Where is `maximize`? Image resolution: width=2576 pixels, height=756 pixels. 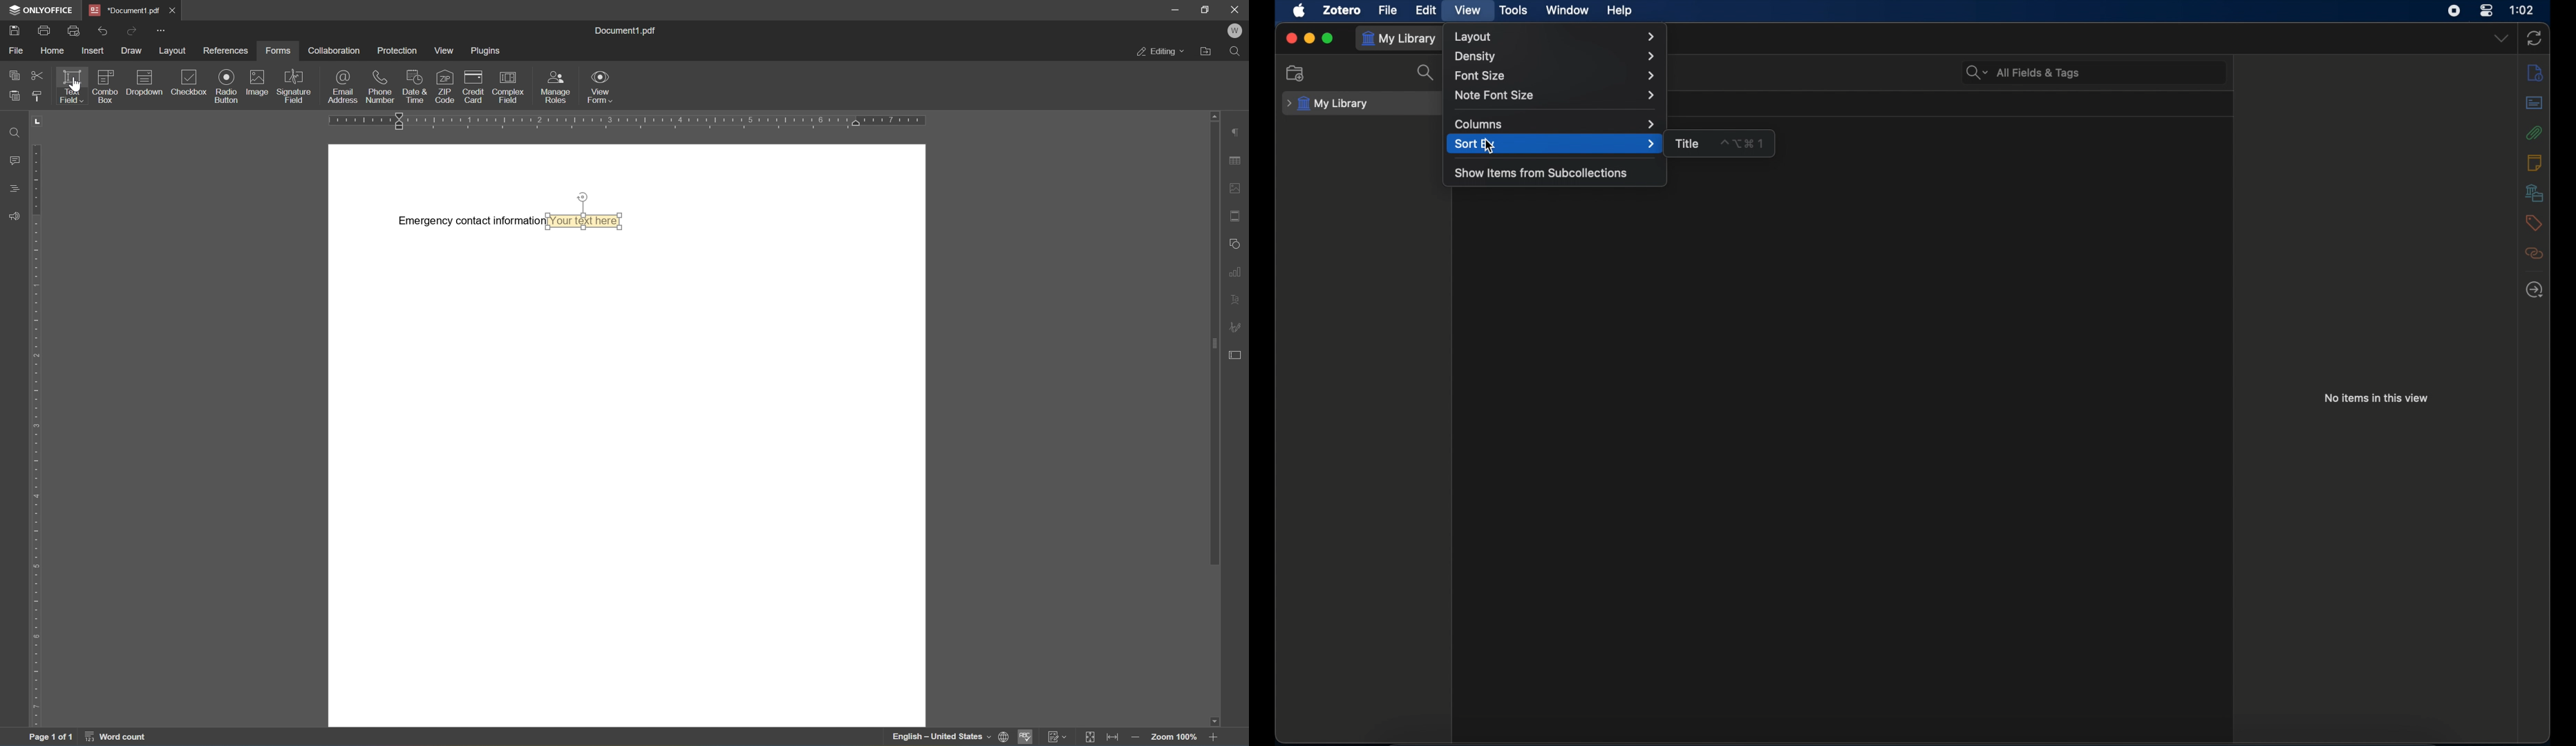 maximize is located at coordinates (1328, 39).